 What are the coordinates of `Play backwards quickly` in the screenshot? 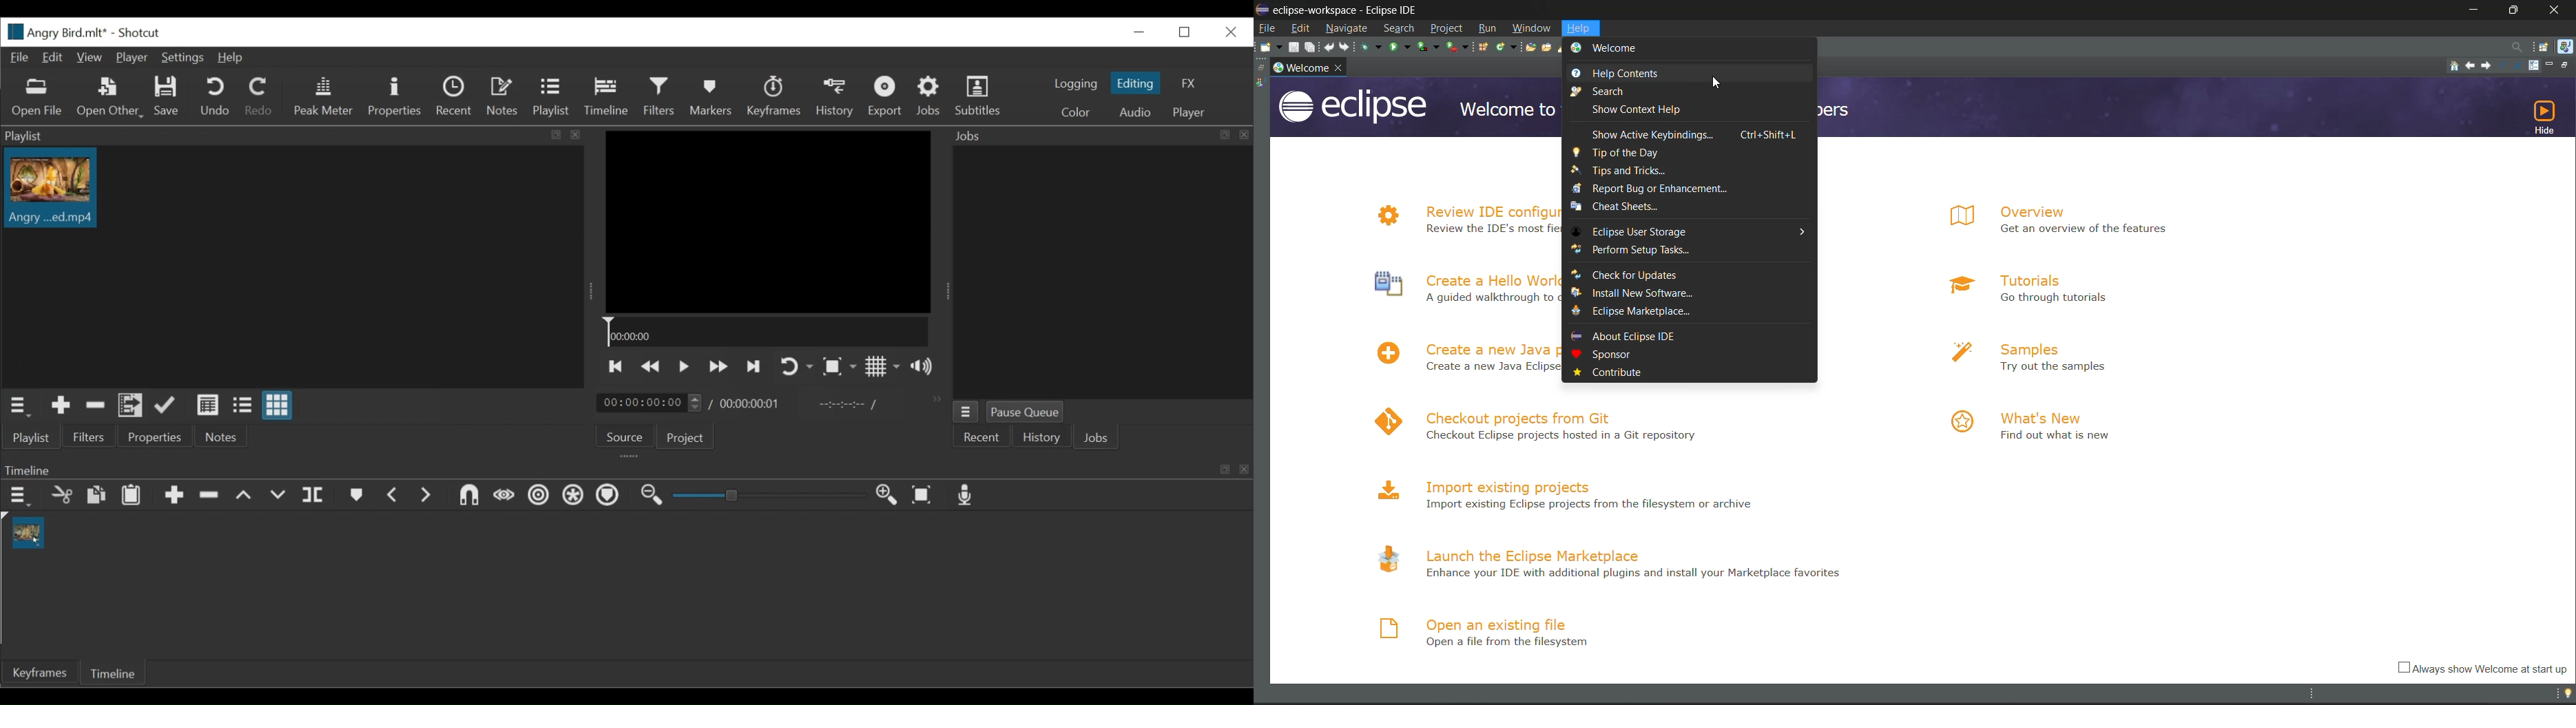 It's located at (652, 367).